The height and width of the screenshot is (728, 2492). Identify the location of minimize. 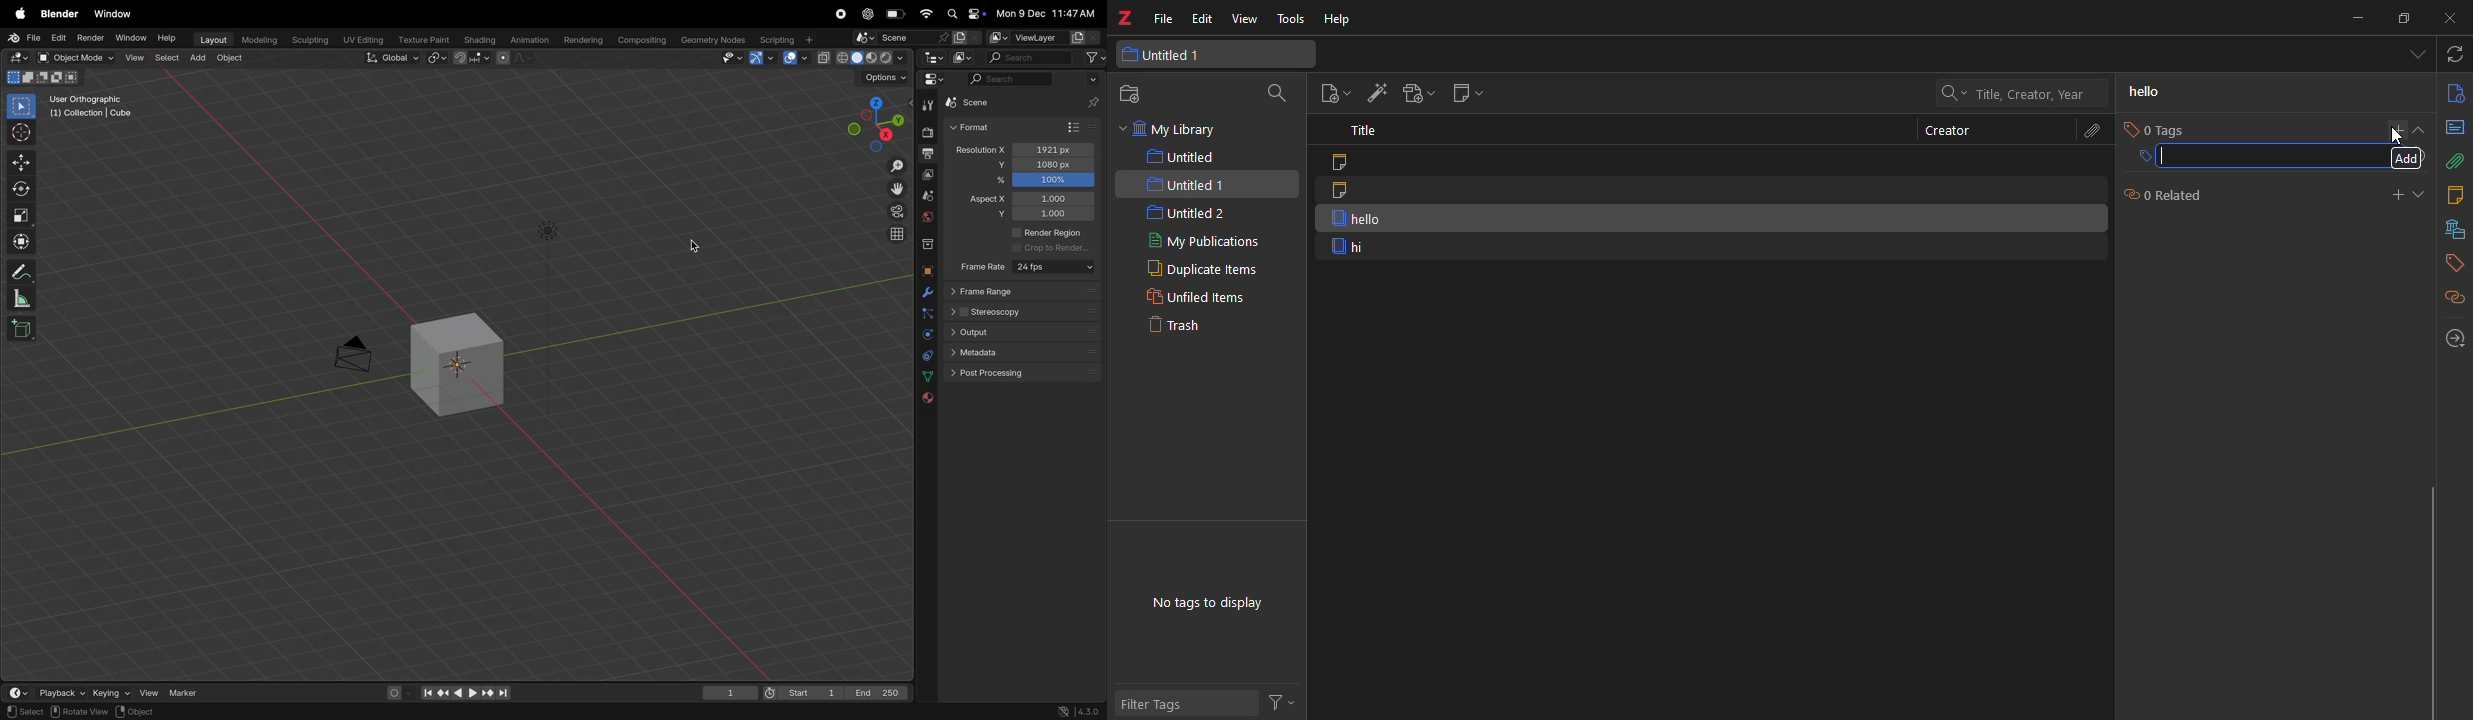
(2357, 17).